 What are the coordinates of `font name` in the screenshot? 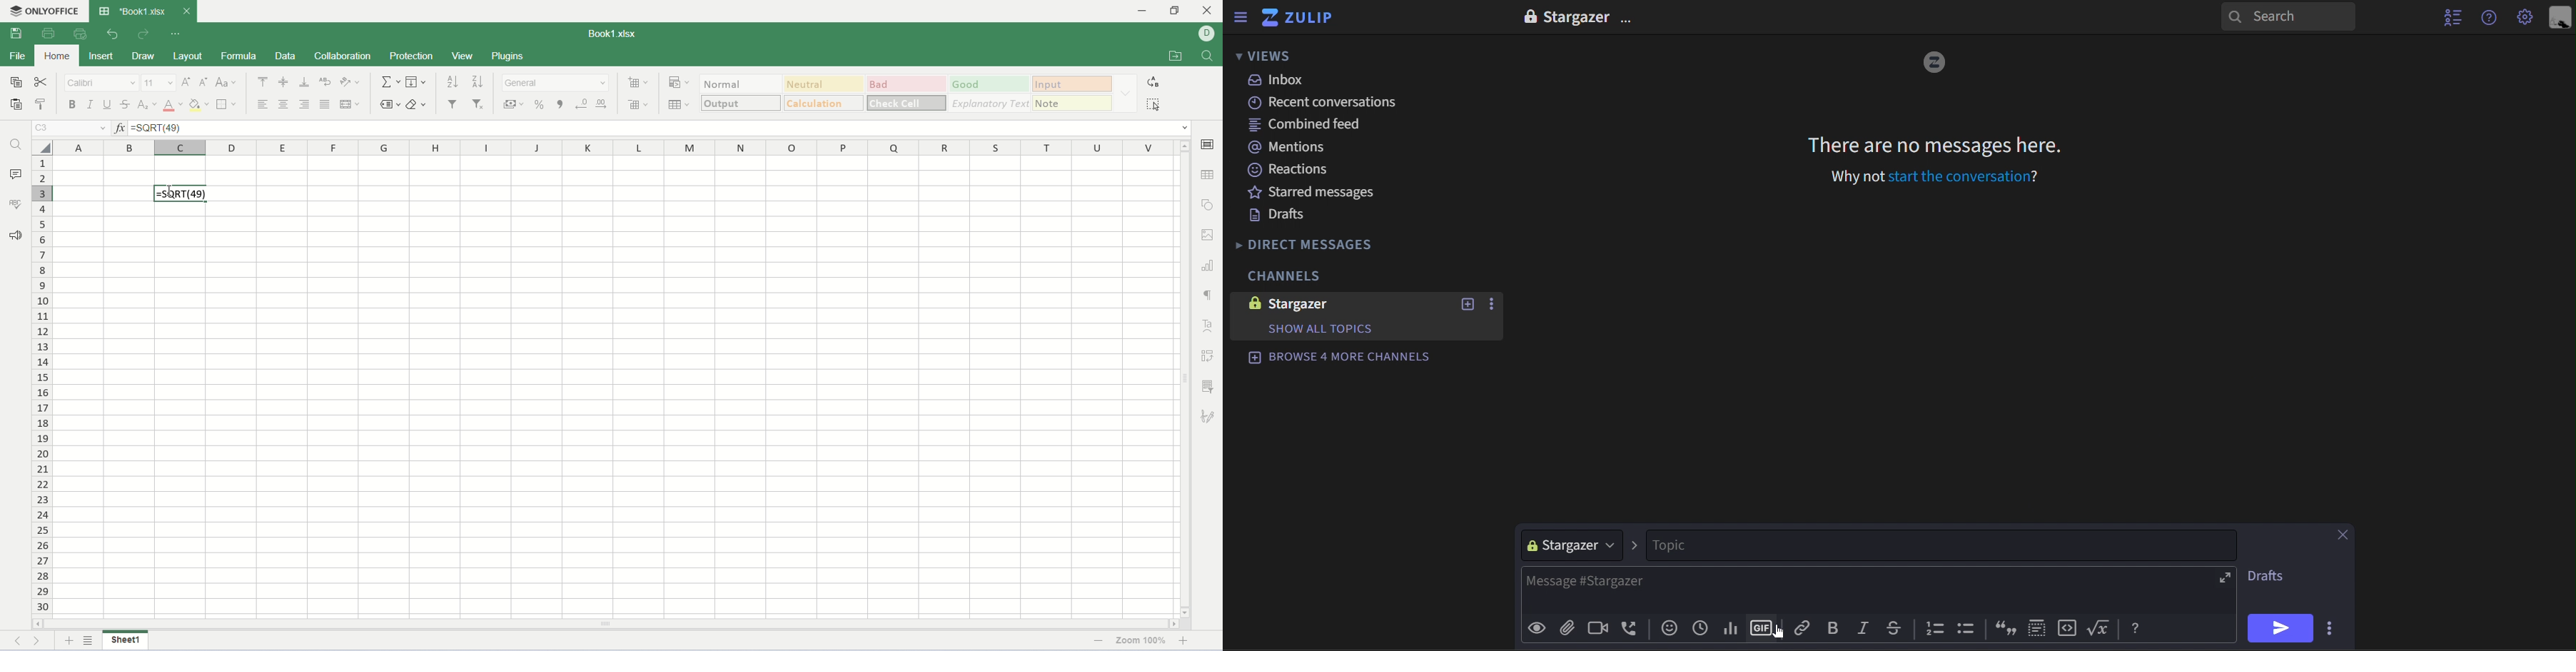 It's located at (101, 83).